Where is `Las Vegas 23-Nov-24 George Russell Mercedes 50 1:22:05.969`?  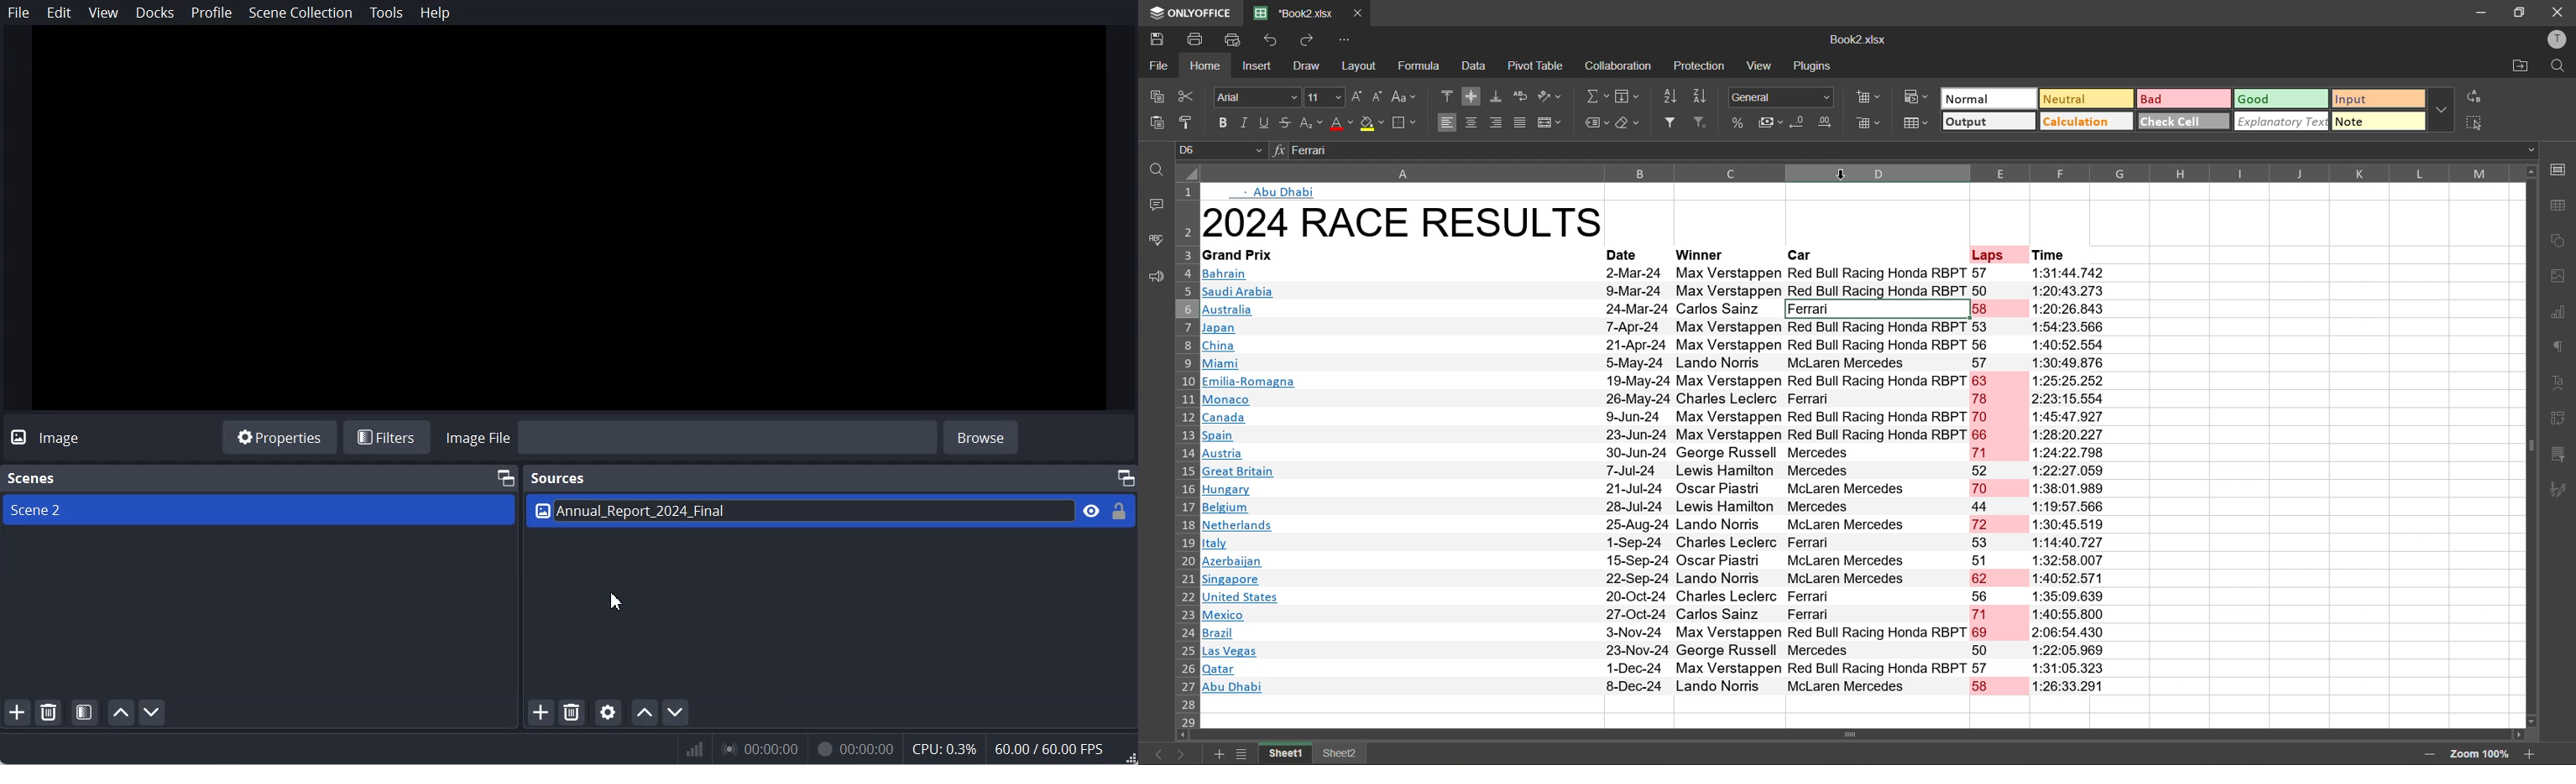
Las Vegas 23-Nov-24 George Russell Mercedes 50 1:22:05.969 is located at coordinates (1655, 653).